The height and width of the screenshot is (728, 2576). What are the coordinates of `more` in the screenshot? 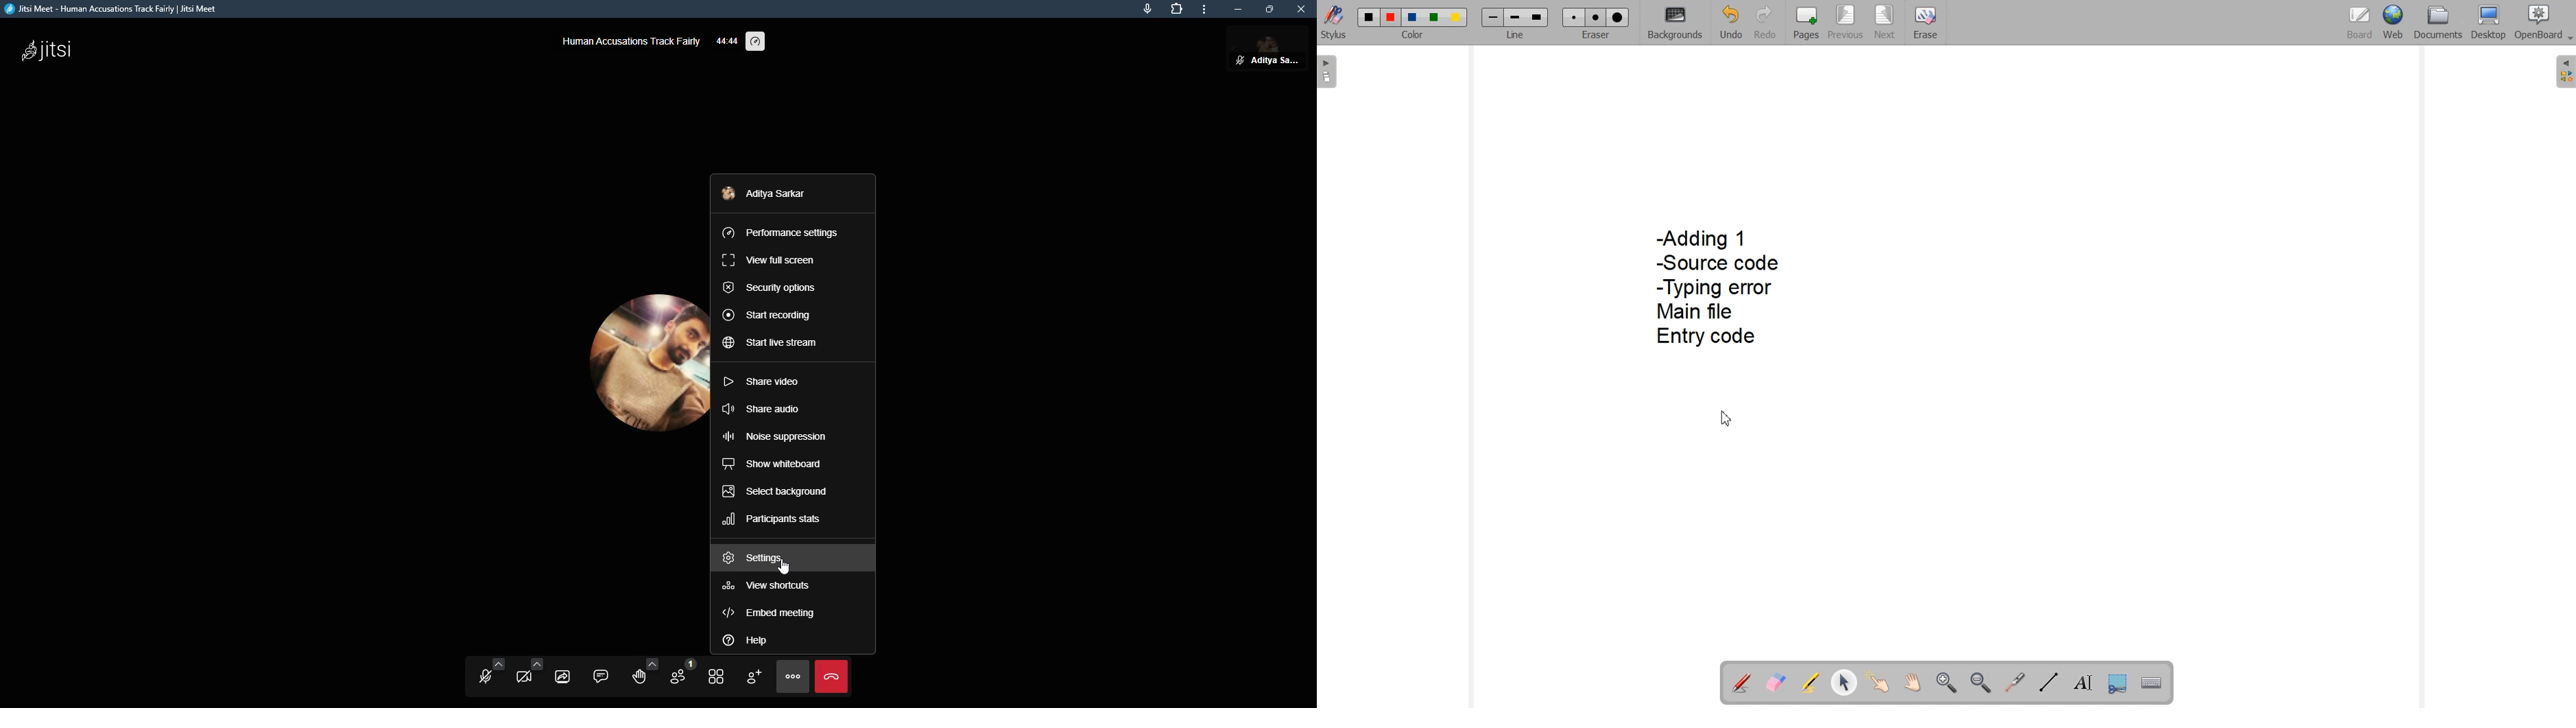 It's located at (1208, 10).